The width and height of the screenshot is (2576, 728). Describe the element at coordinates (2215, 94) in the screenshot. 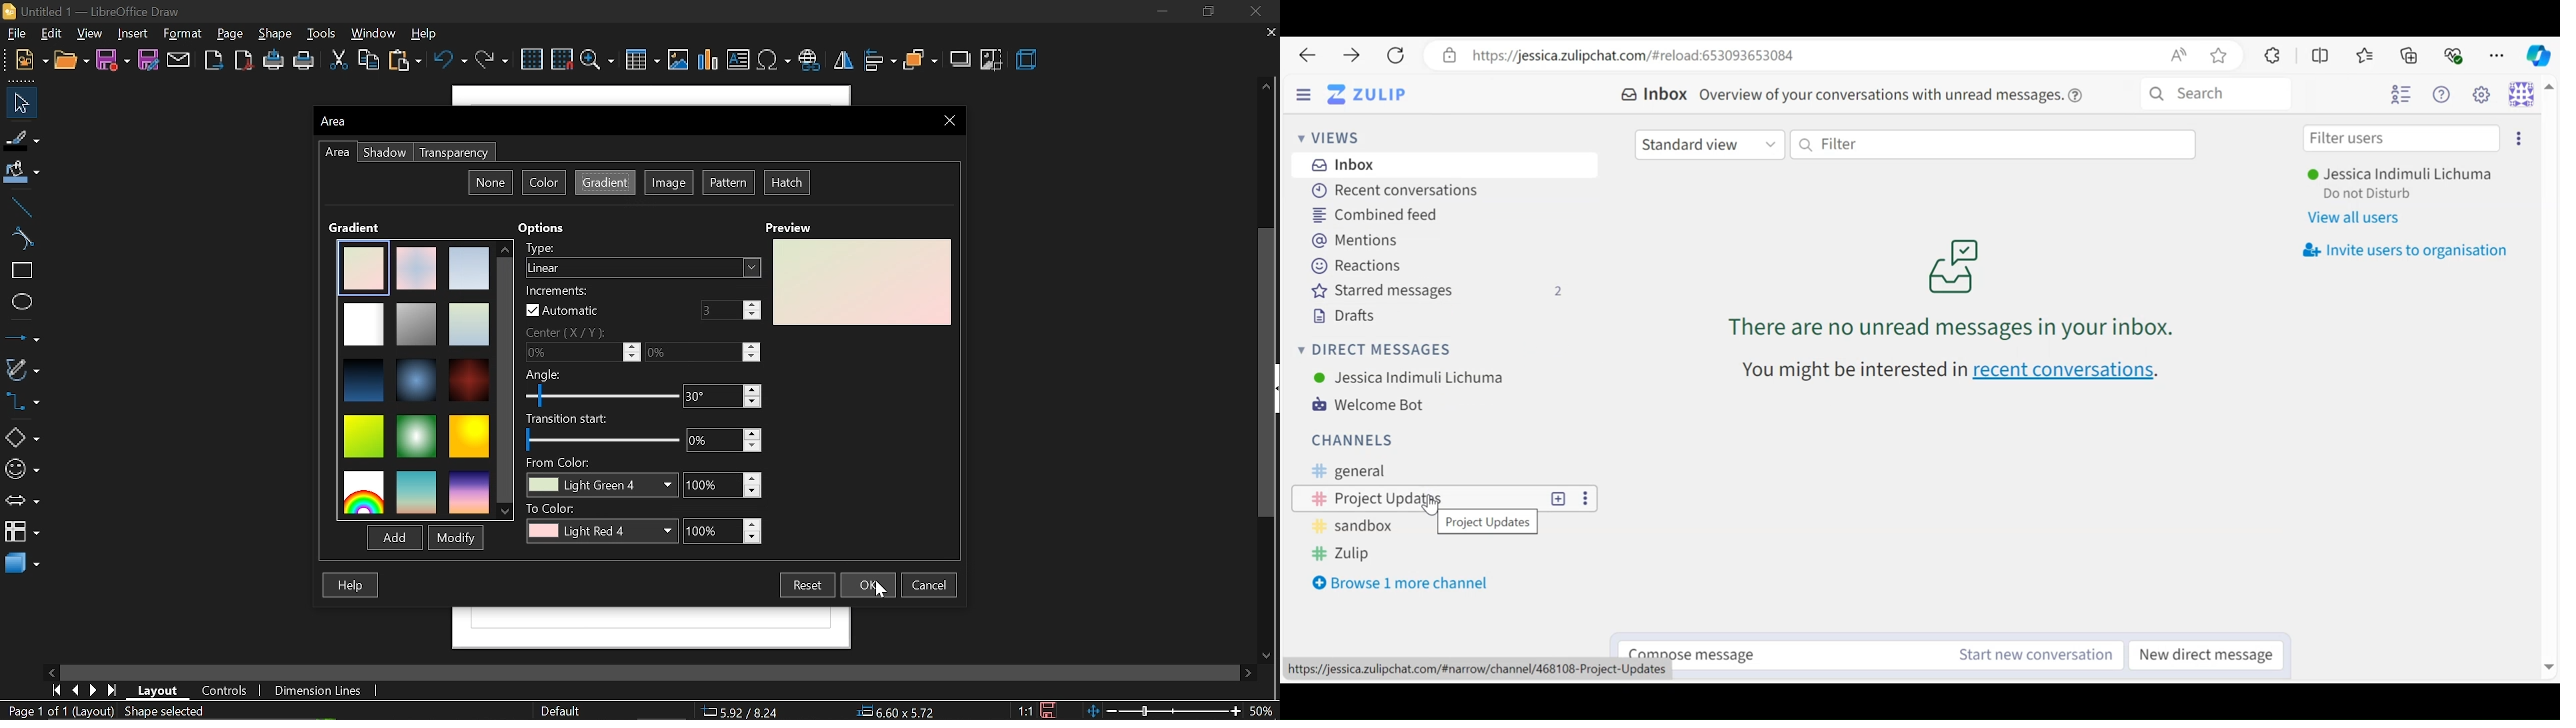

I see `Search` at that location.